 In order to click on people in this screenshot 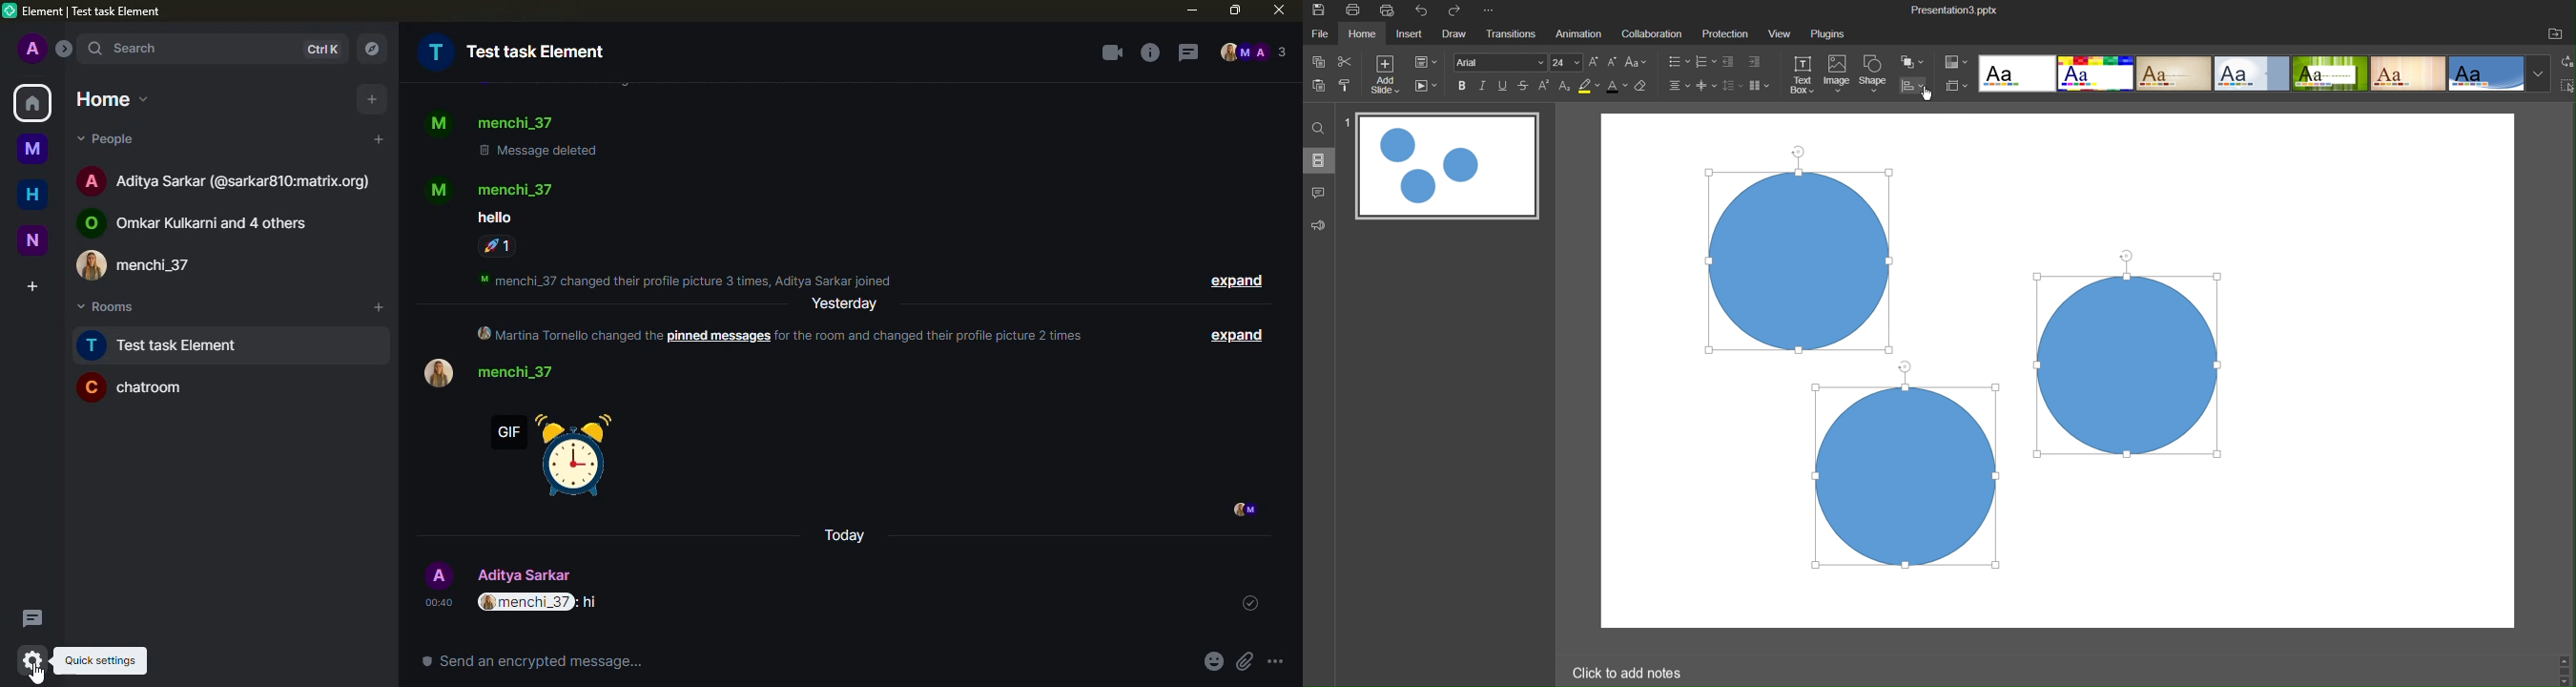, I will do `click(109, 137)`.